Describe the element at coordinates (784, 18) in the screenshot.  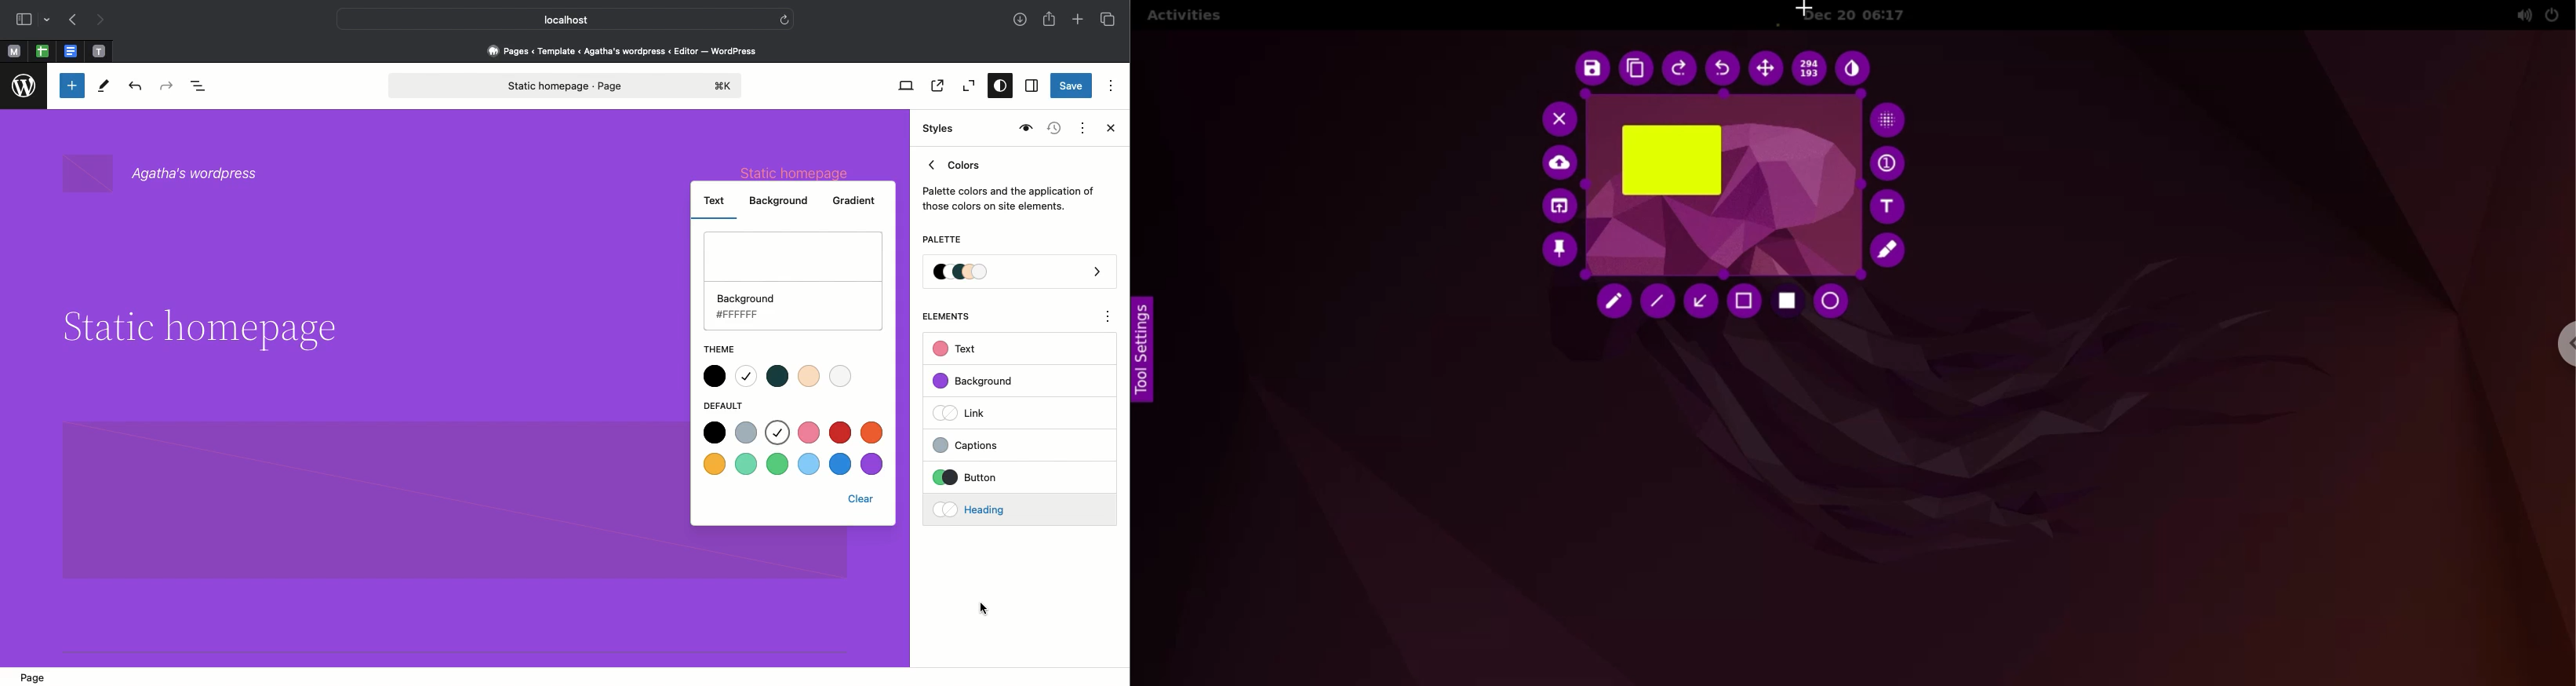
I see `refresh` at that location.